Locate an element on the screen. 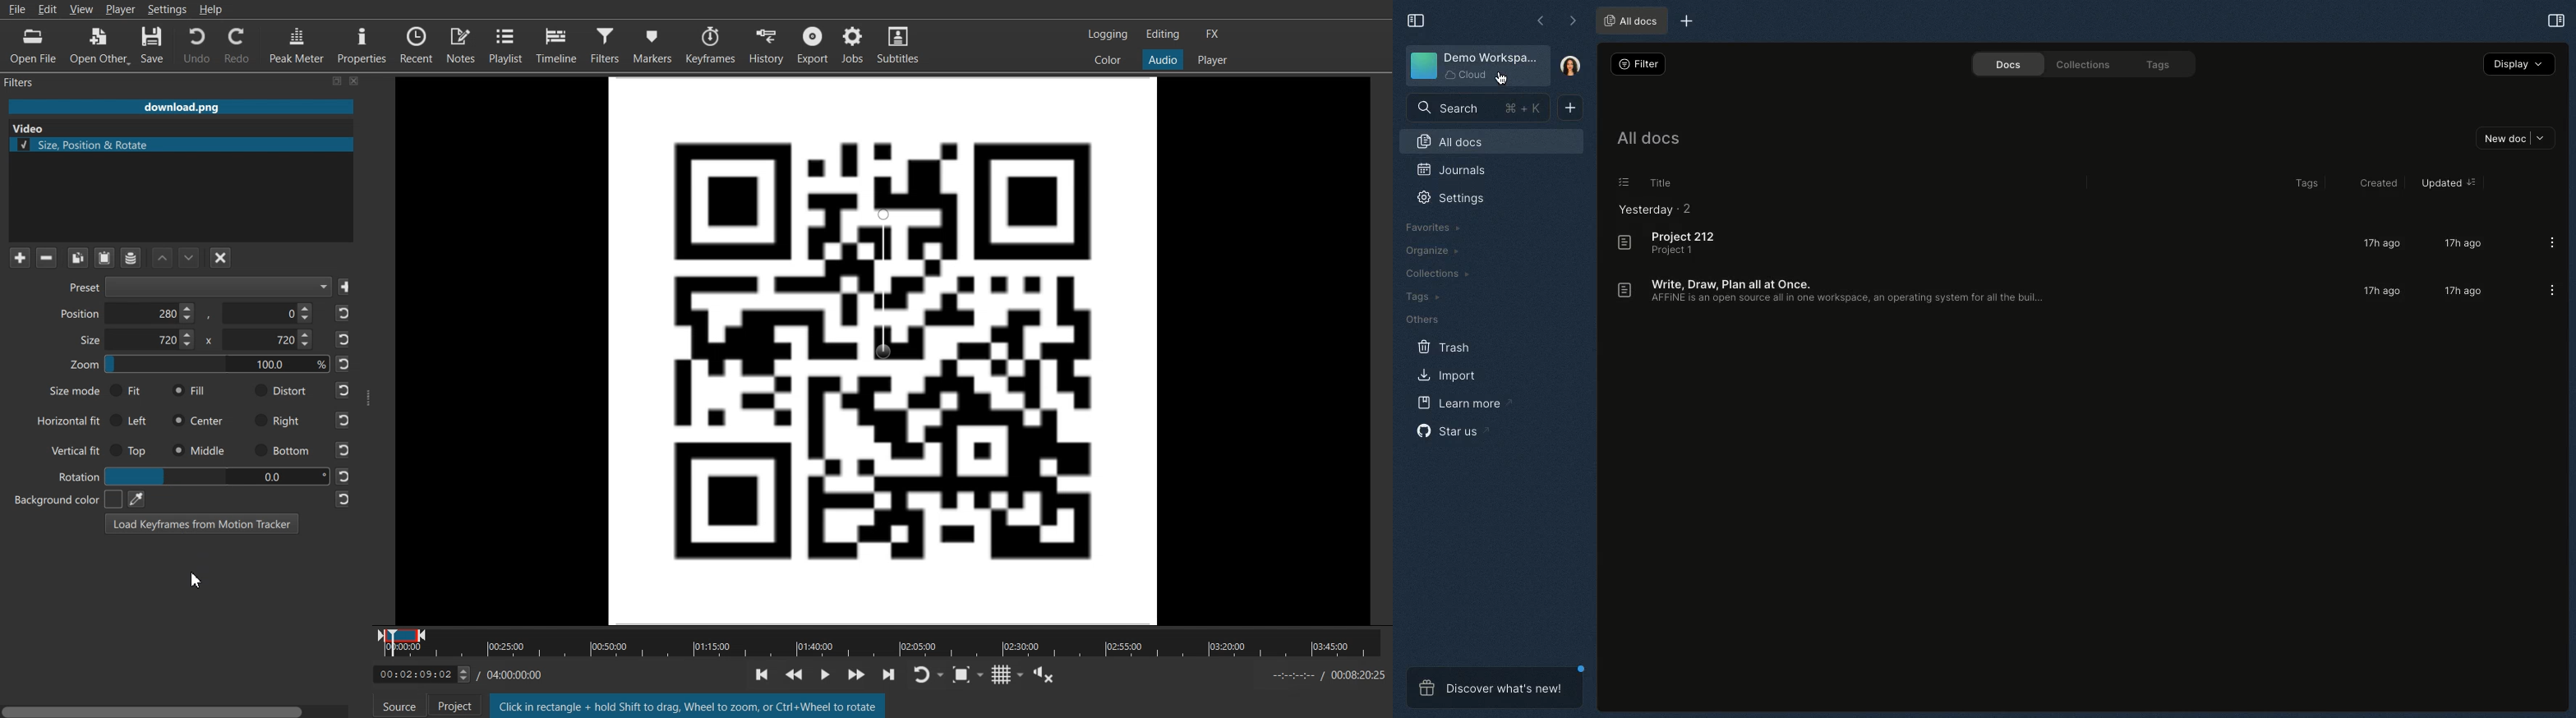 This screenshot has width=2576, height=728. Size X & Y Co-ordinate is located at coordinates (192, 342).